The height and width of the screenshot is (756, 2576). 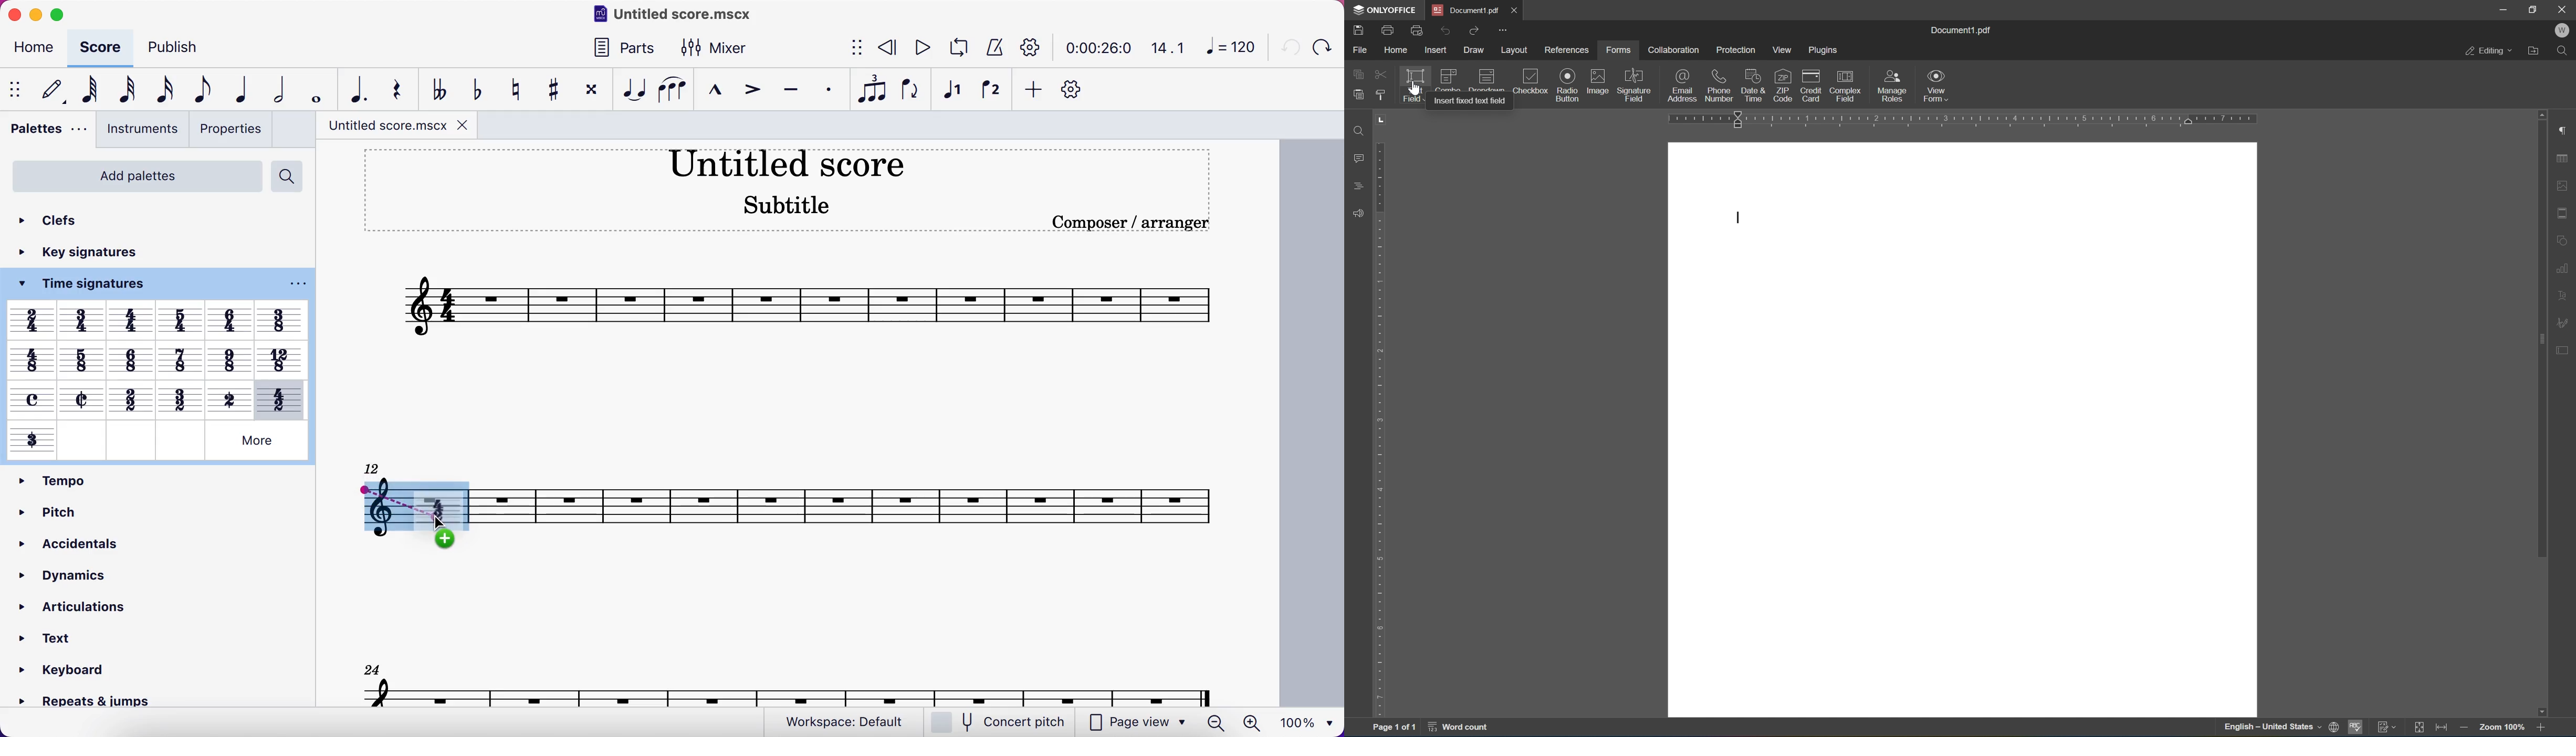 What do you see at coordinates (49, 480) in the screenshot?
I see `tempo` at bounding box center [49, 480].